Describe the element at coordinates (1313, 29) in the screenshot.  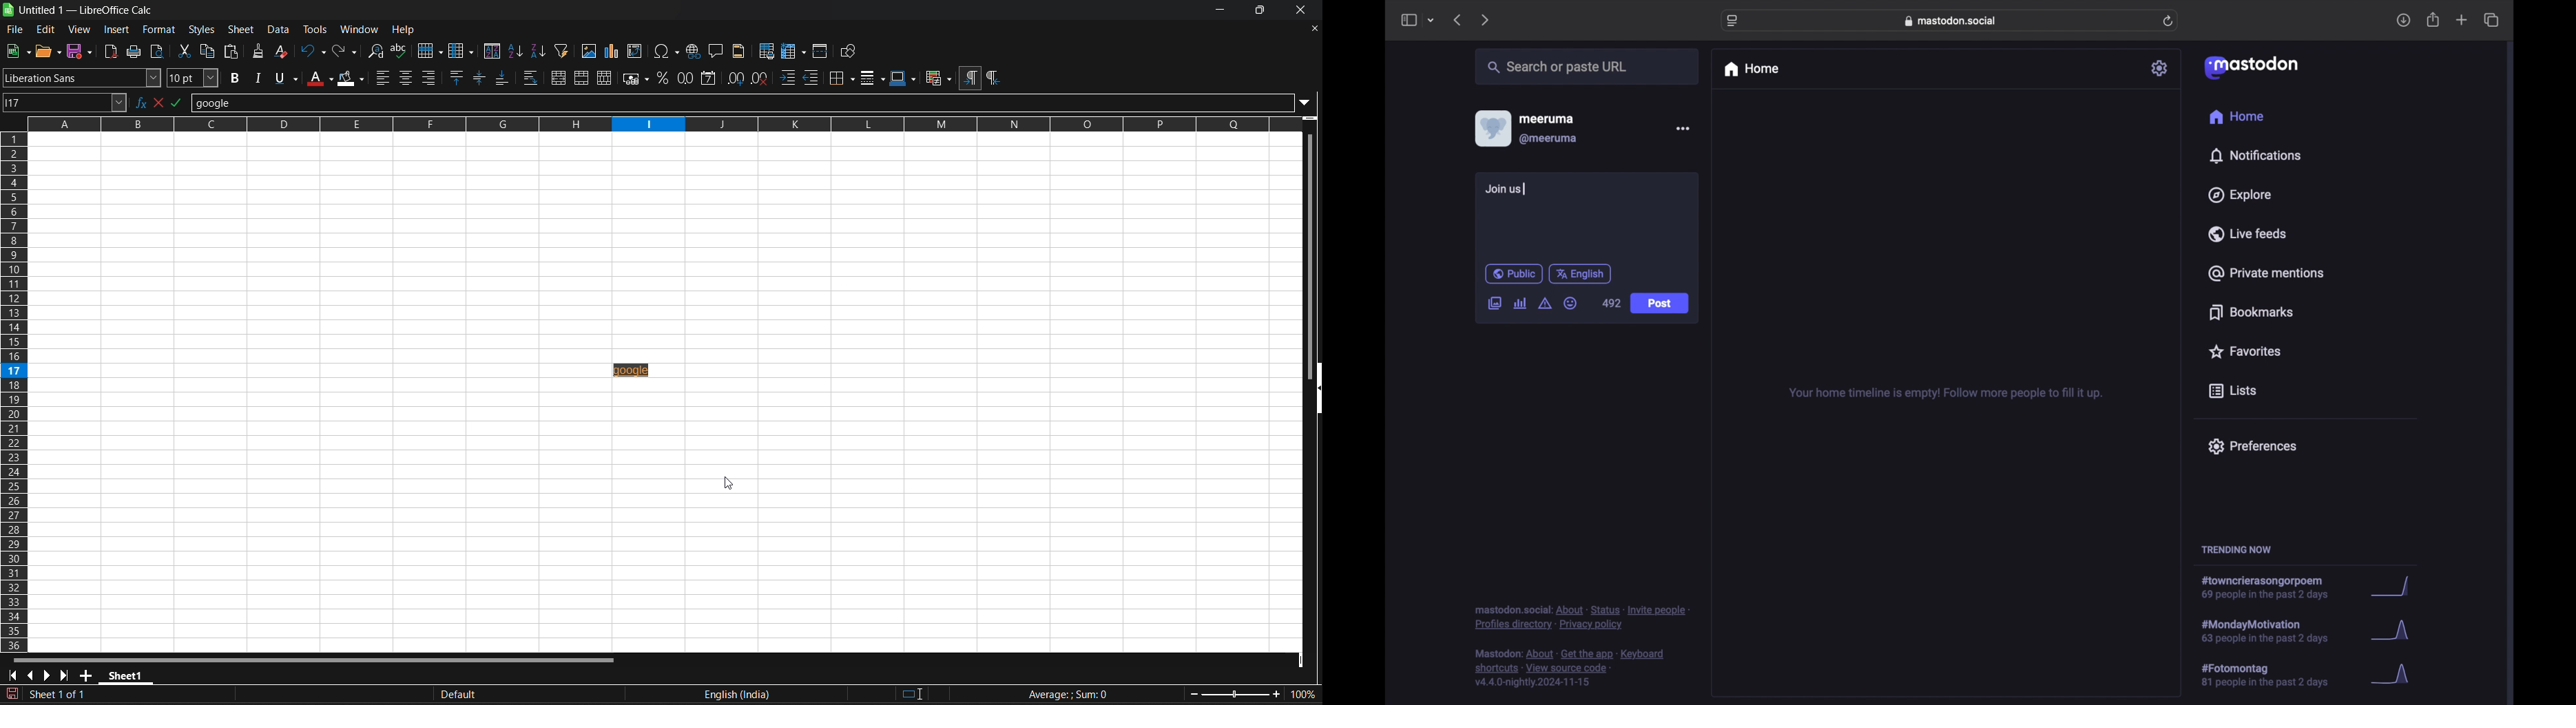
I see `close document` at that location.